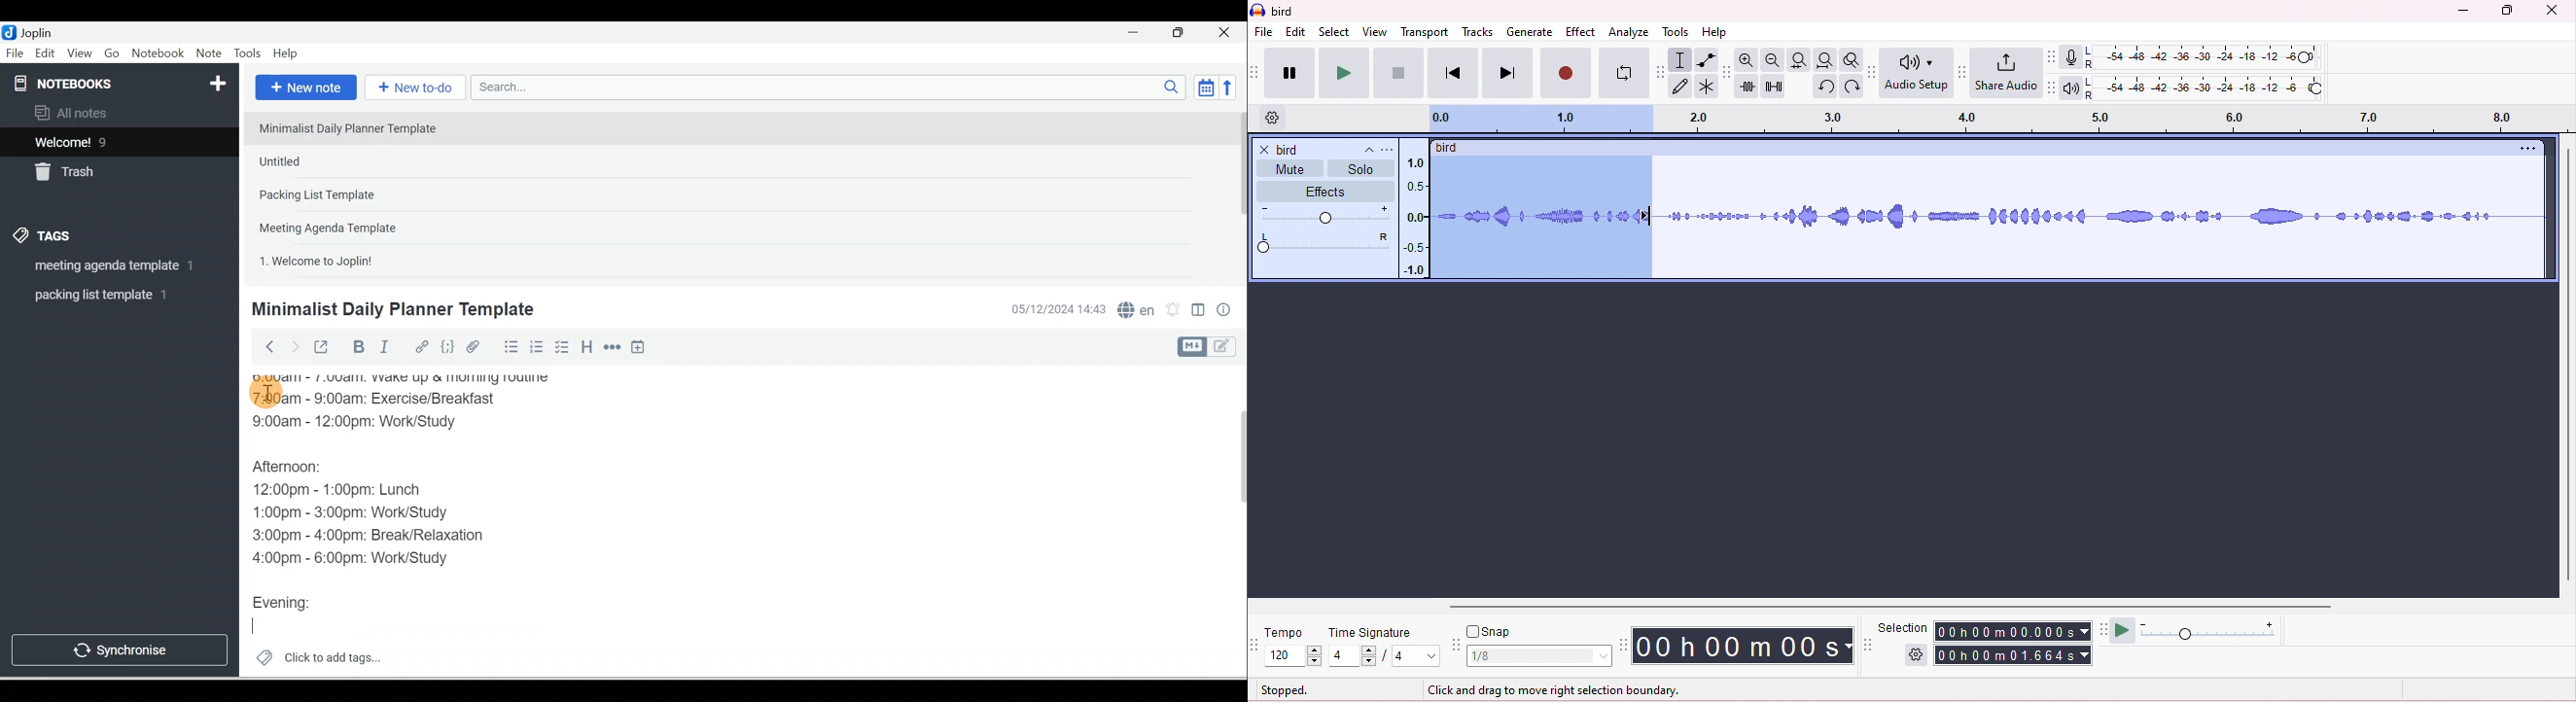 Image resolution: width=2576 pixels, height=728 pixels. What do you see at coordinates (1206, 86) in the screenshot?
I see `Toggle sort order` at bounding box center [1206, 86].